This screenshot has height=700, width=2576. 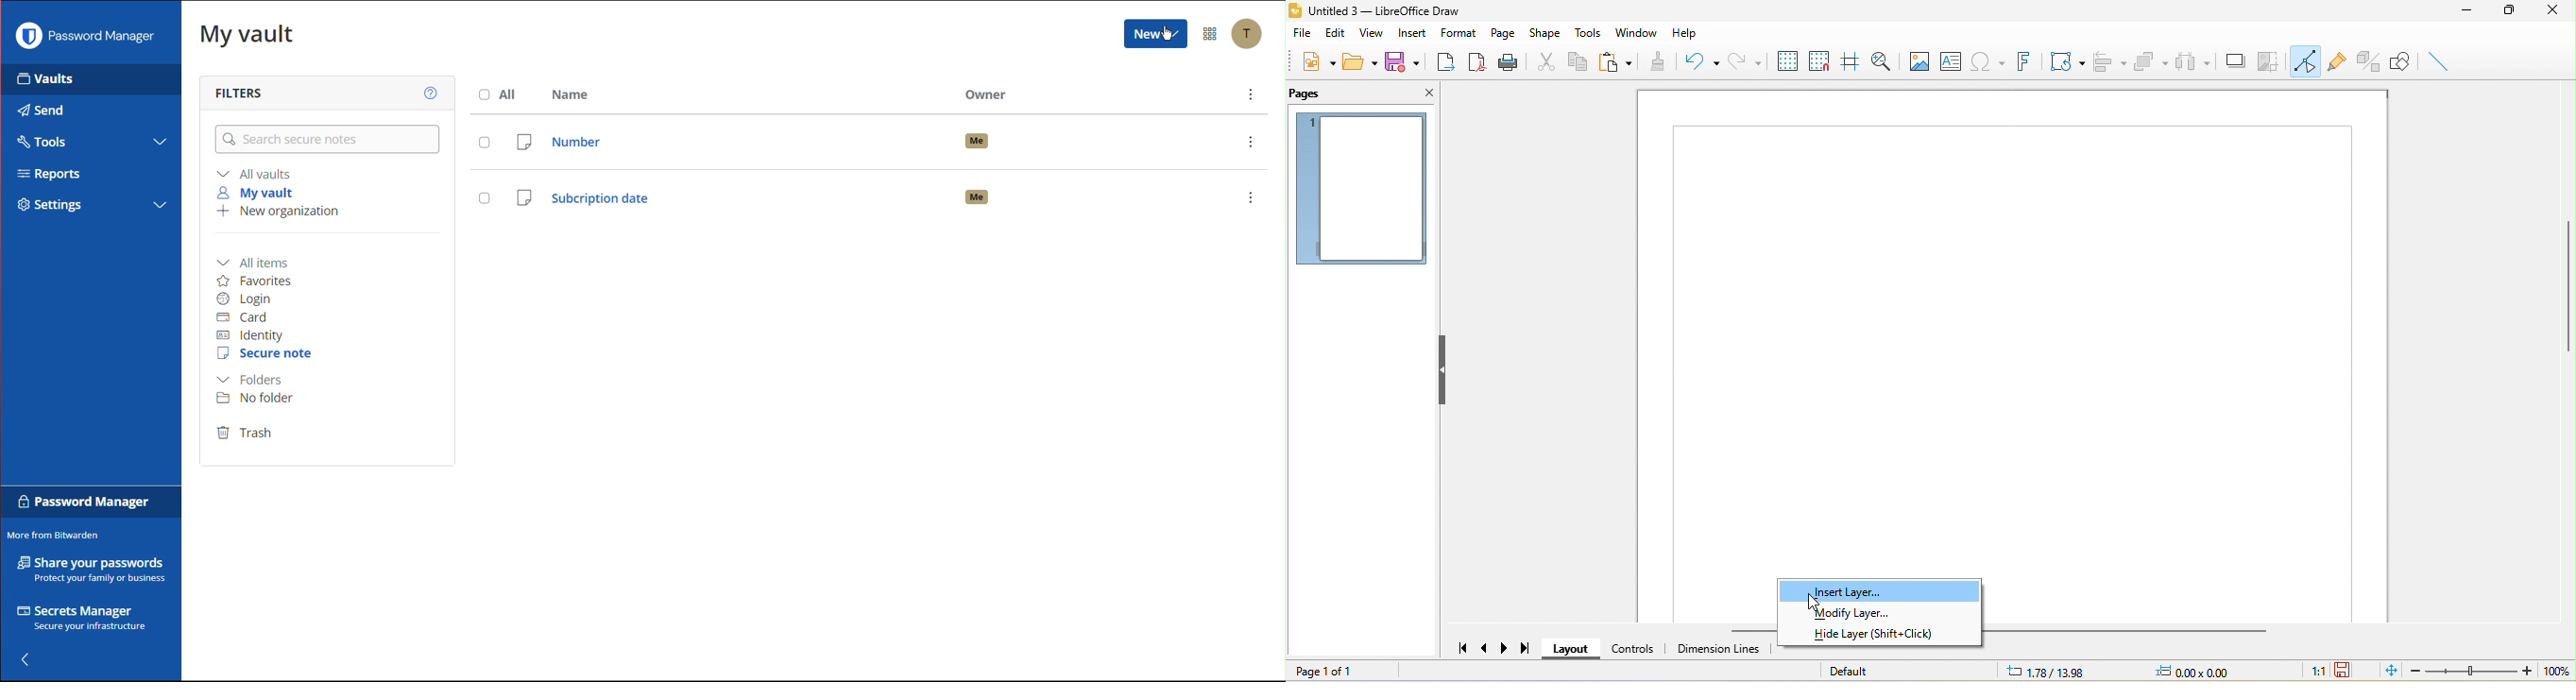 I want to click on Card, so click(x=250, y=320).